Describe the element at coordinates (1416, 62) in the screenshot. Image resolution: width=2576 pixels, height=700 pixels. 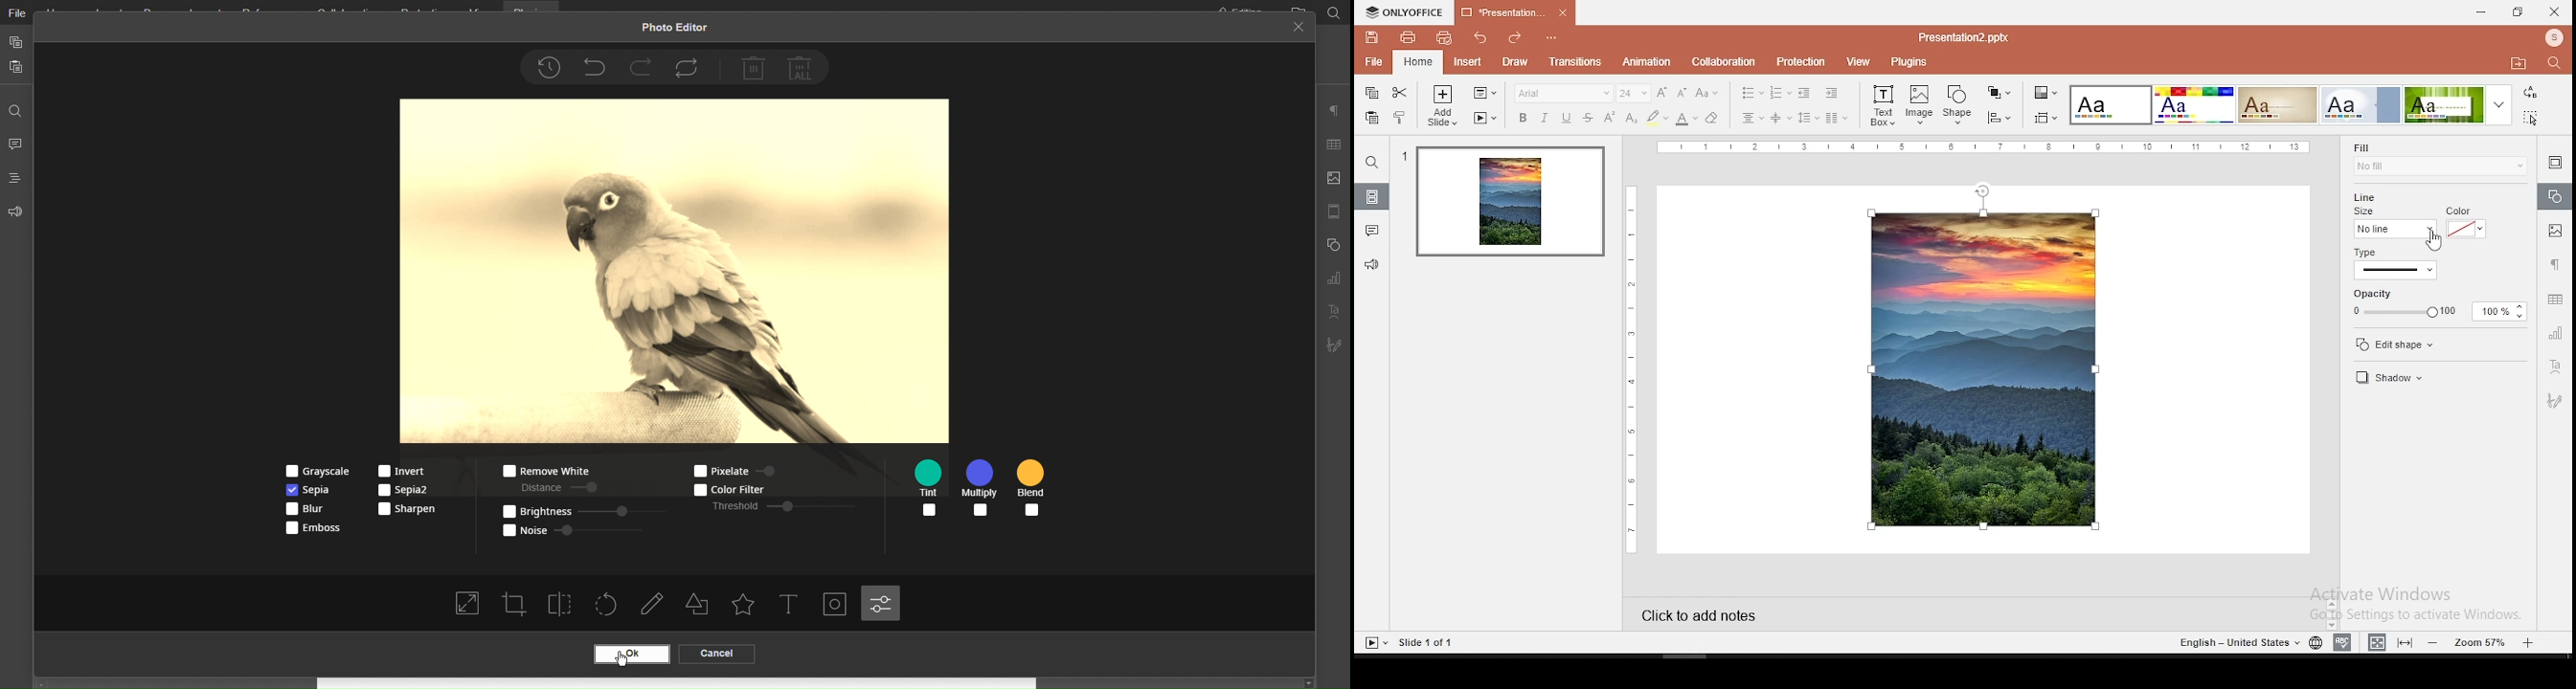
I see `home` at that location.